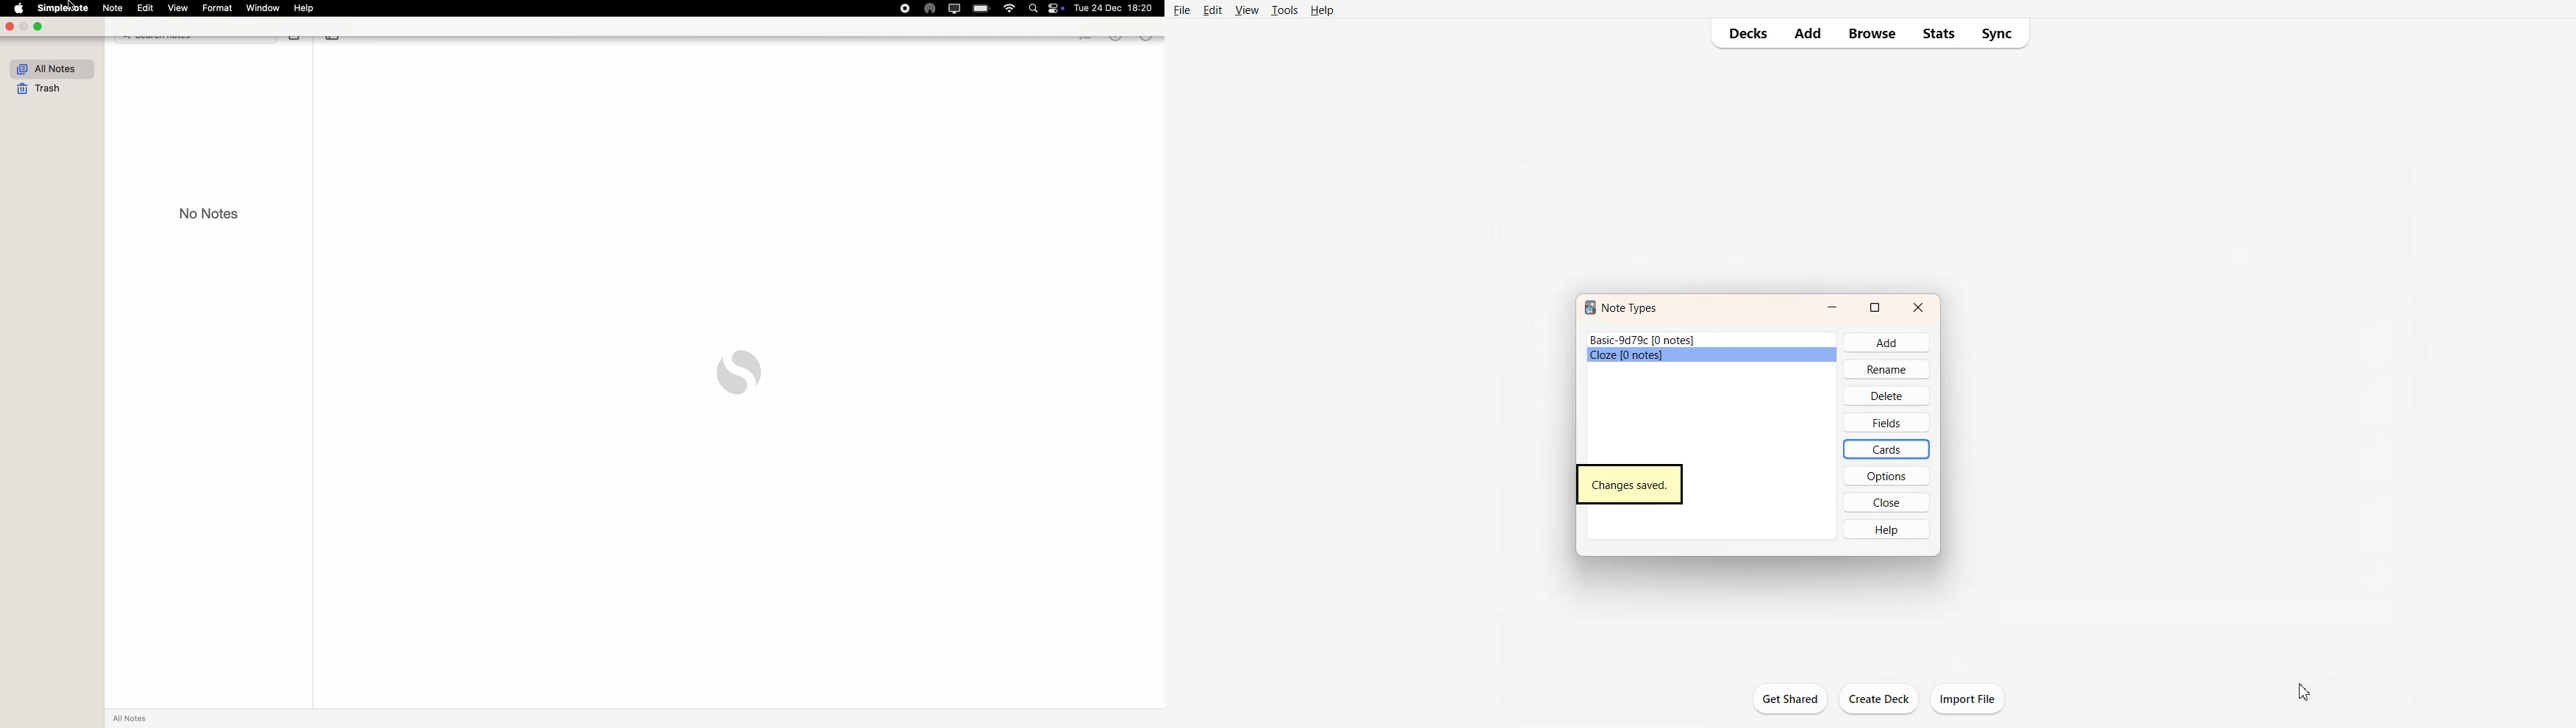 Image resolution: width=2576 pixels, height=728 pixels. I want to click on all notes, so click(52, 68).